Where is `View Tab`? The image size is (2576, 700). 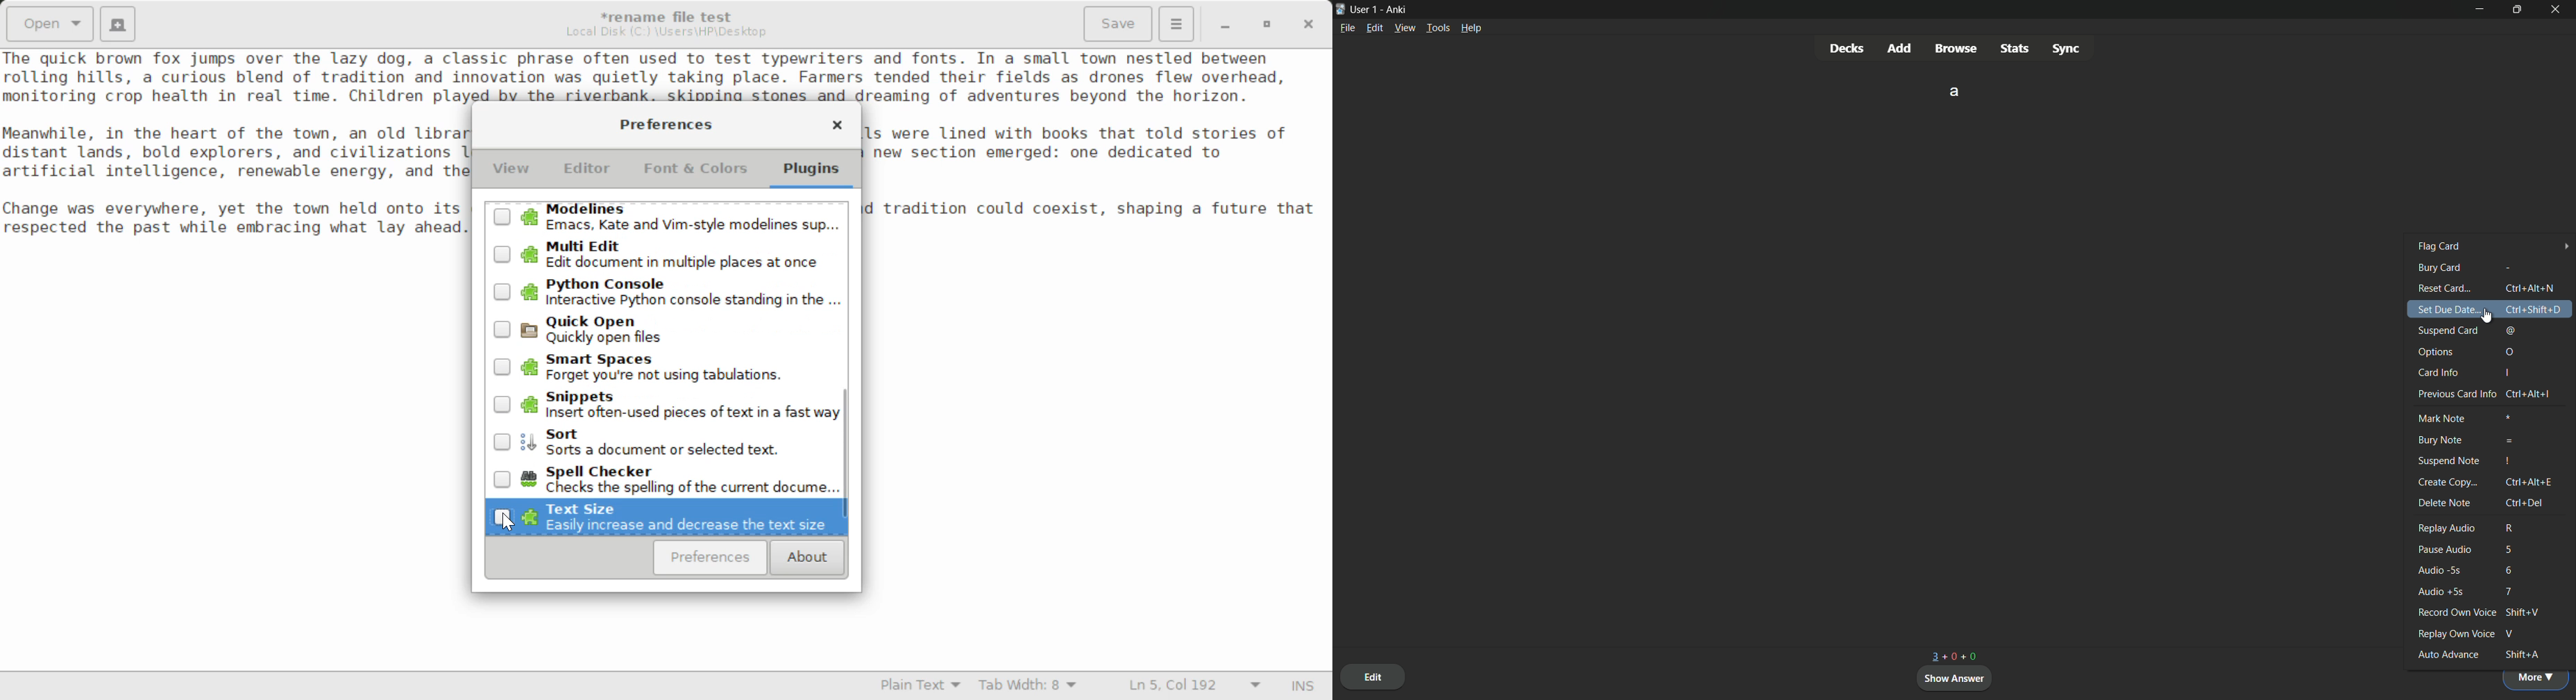
View Tab is located at coordinates (511, 172).